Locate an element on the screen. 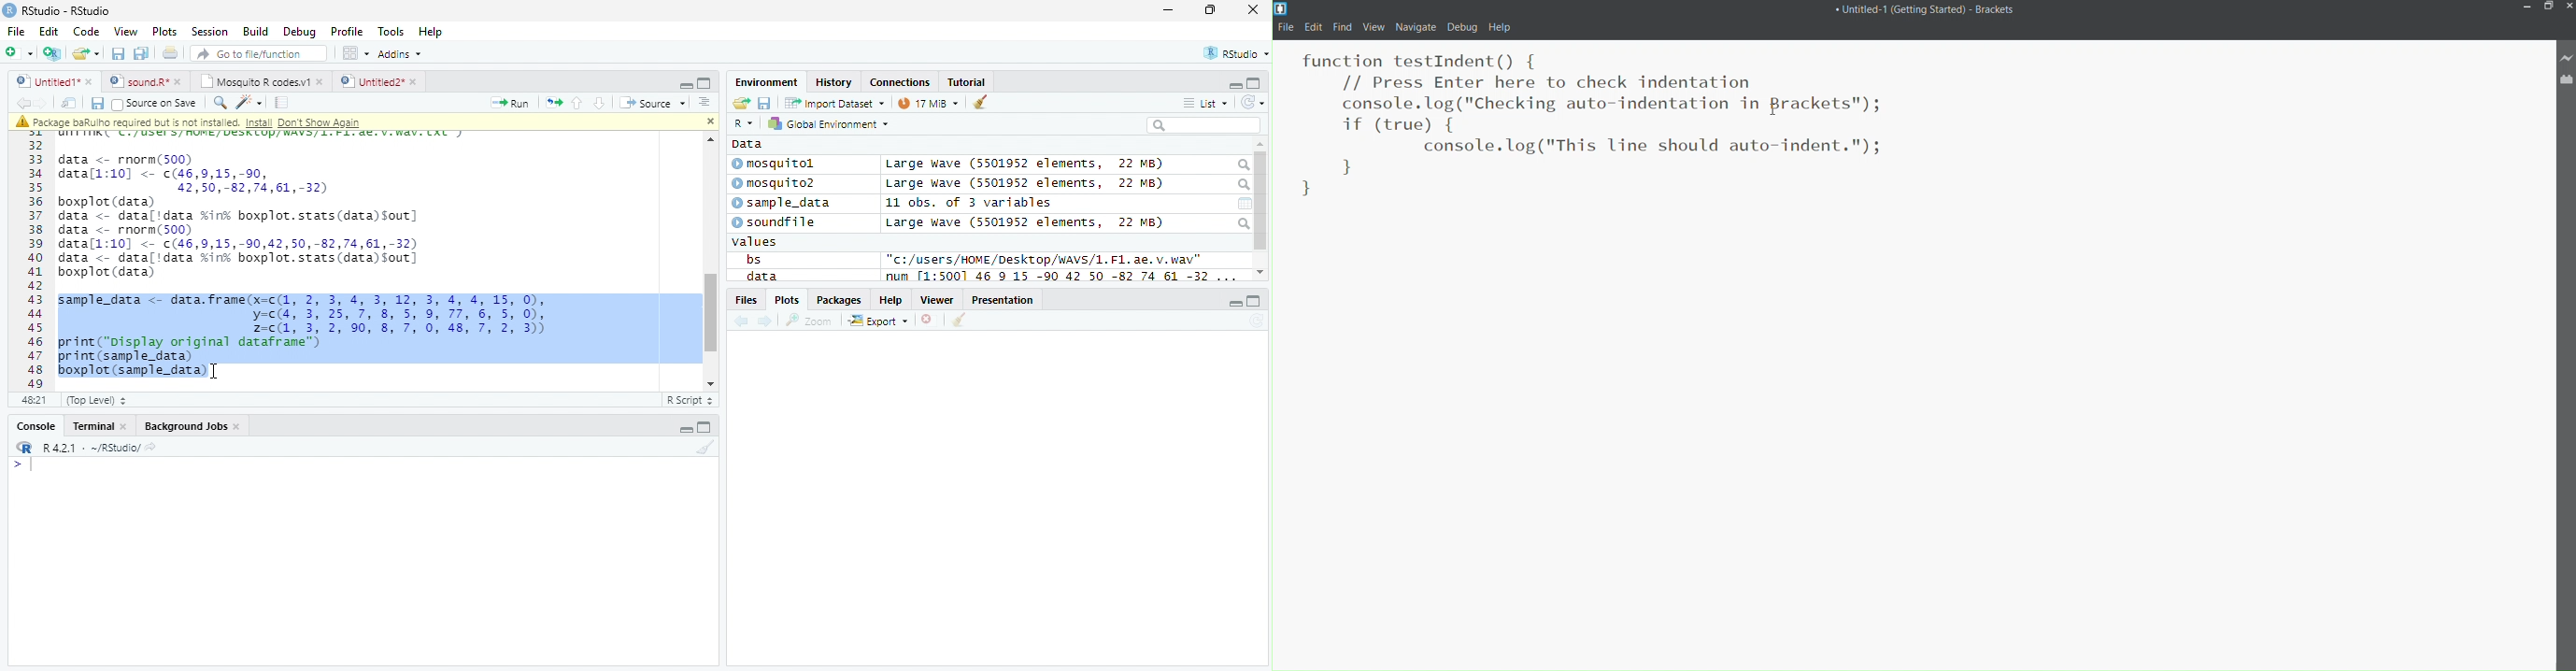  bs is located at coordinates (753, 259).